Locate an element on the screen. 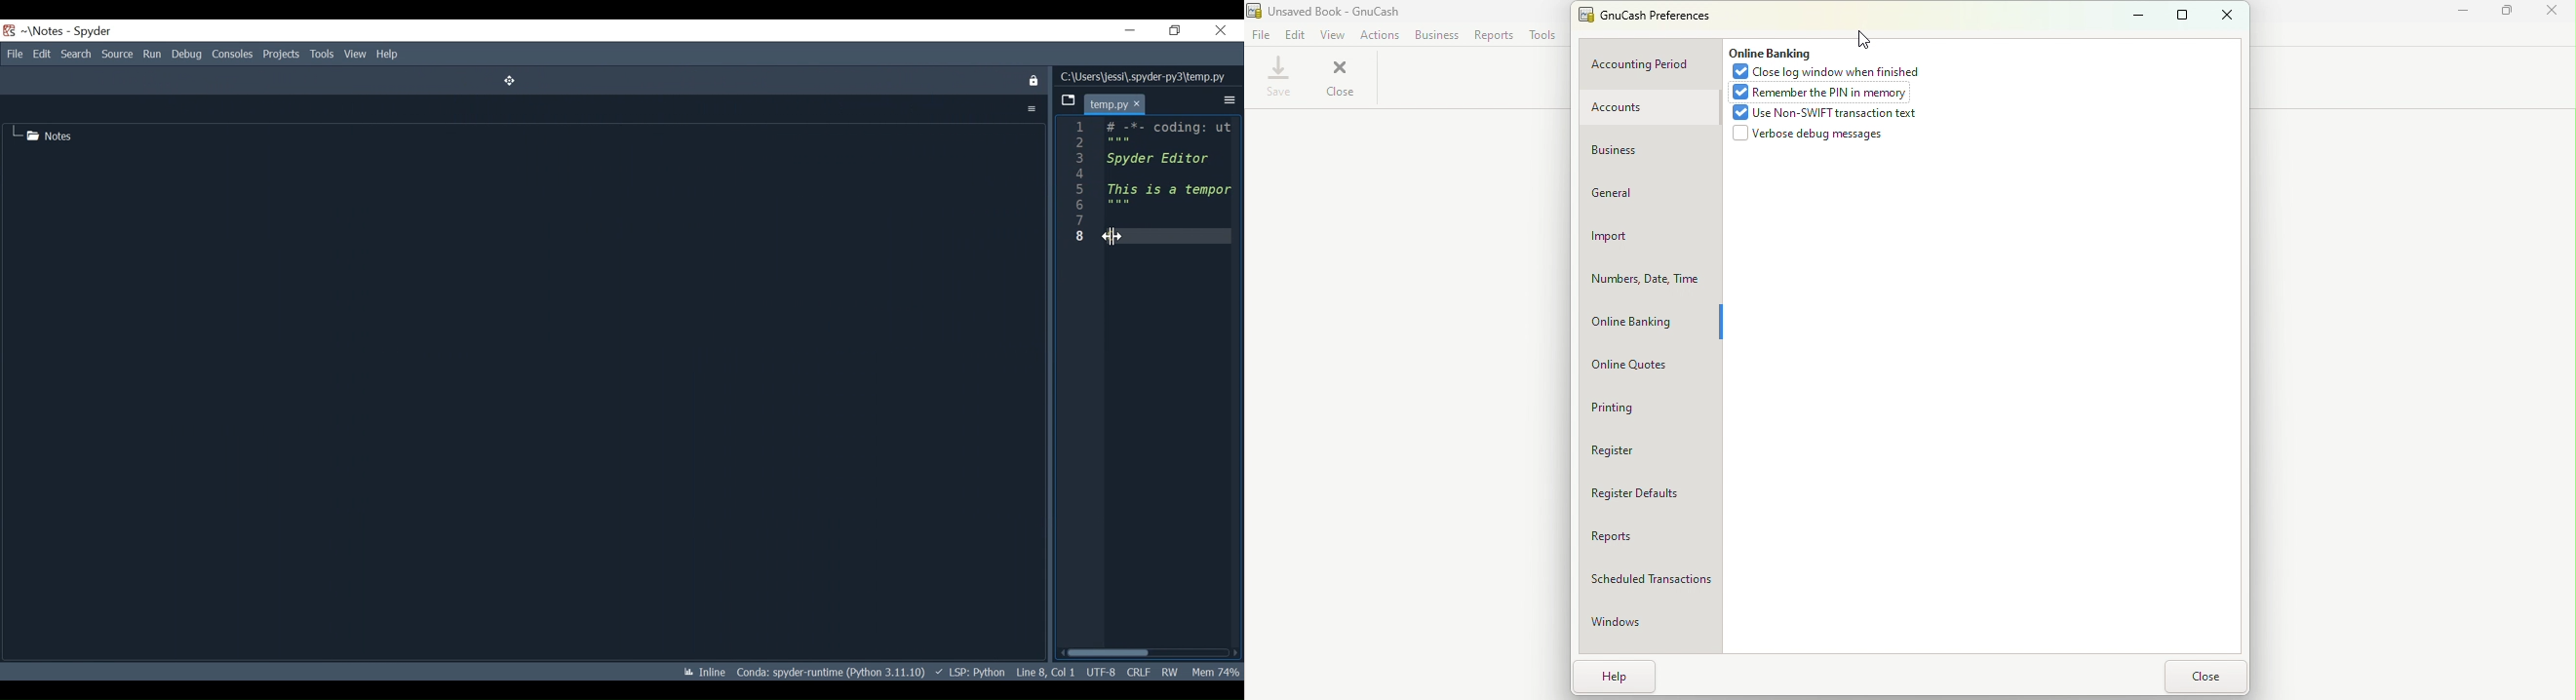  Online quotes is located at coordinates (1643, 368).